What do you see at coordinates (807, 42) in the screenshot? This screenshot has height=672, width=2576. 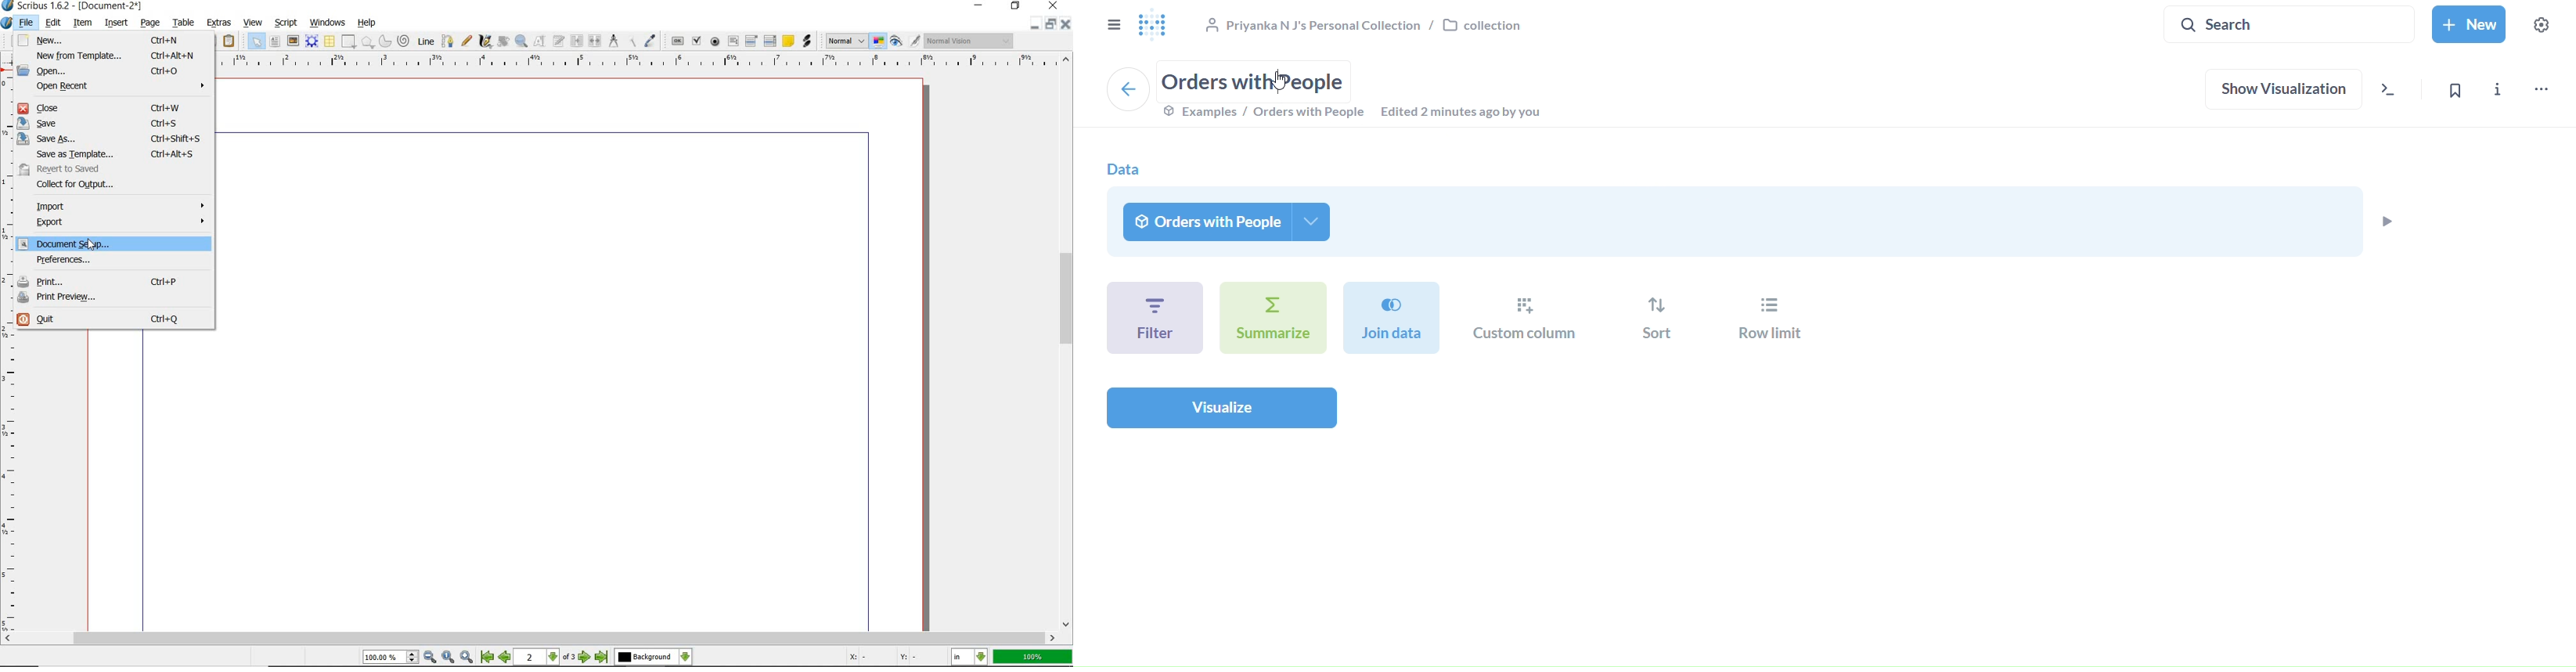 I see `link annotation` at bounding box center [807, 42].